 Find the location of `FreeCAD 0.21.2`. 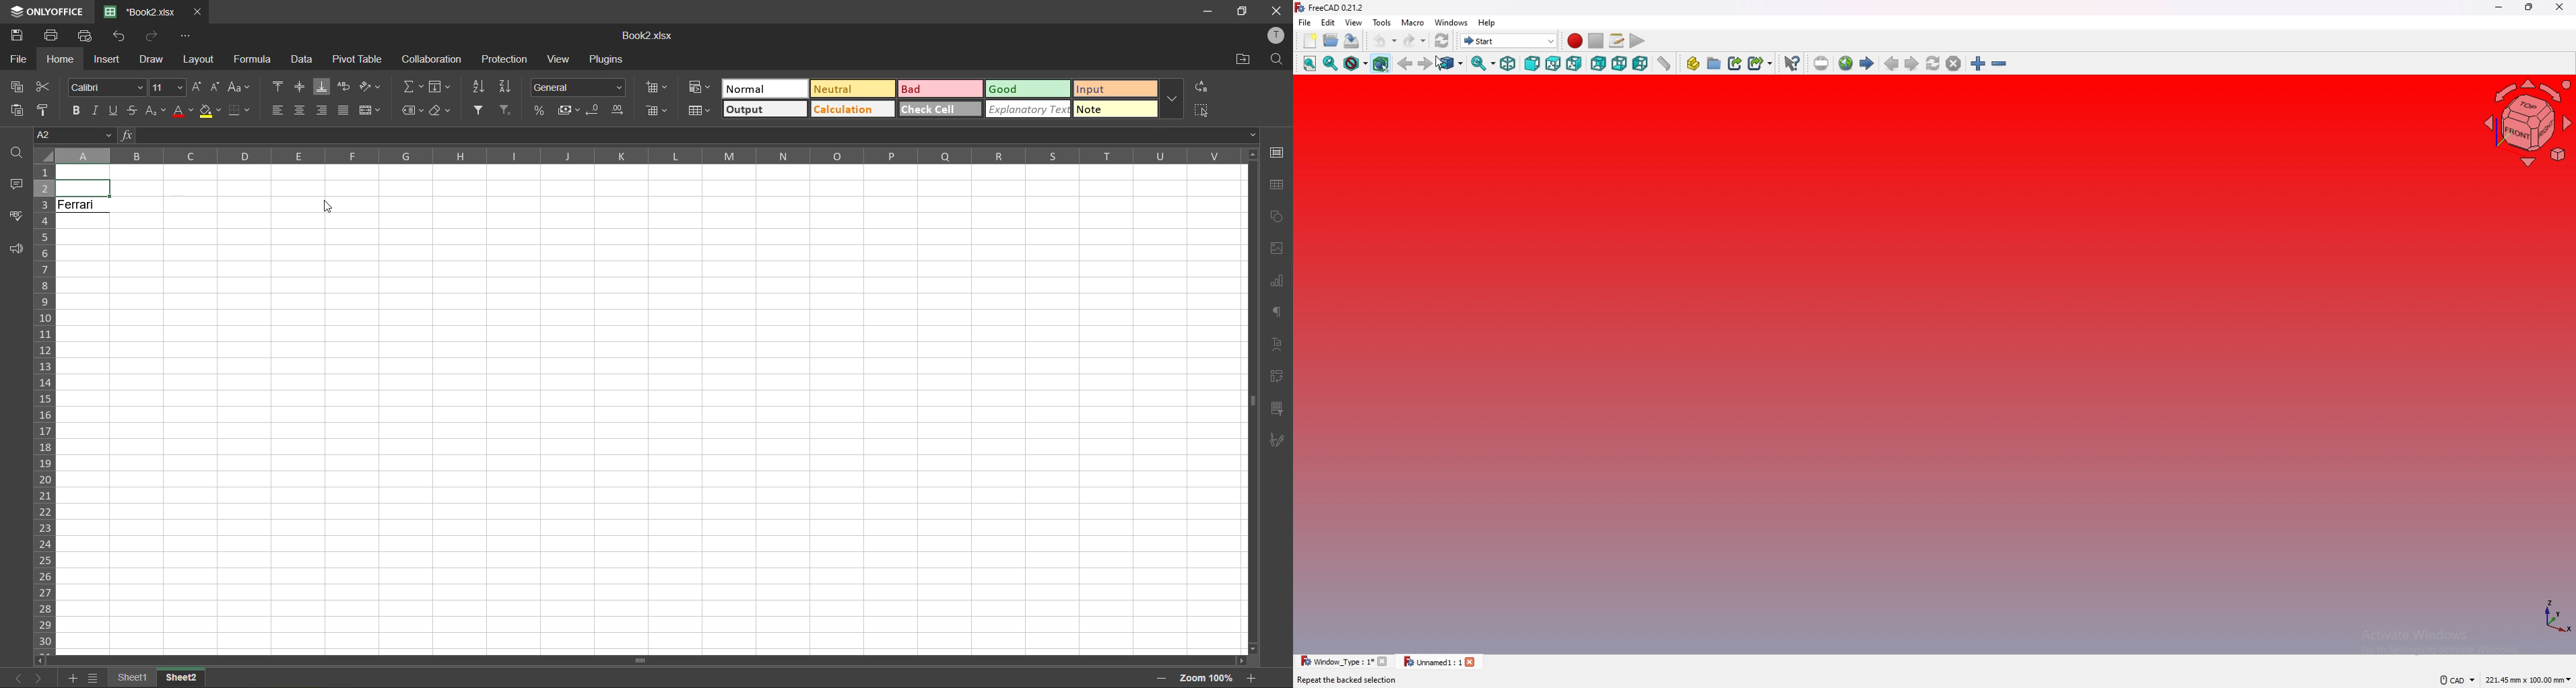

FreeCAD 0.21.2 is located at coordinates (1332, 7).